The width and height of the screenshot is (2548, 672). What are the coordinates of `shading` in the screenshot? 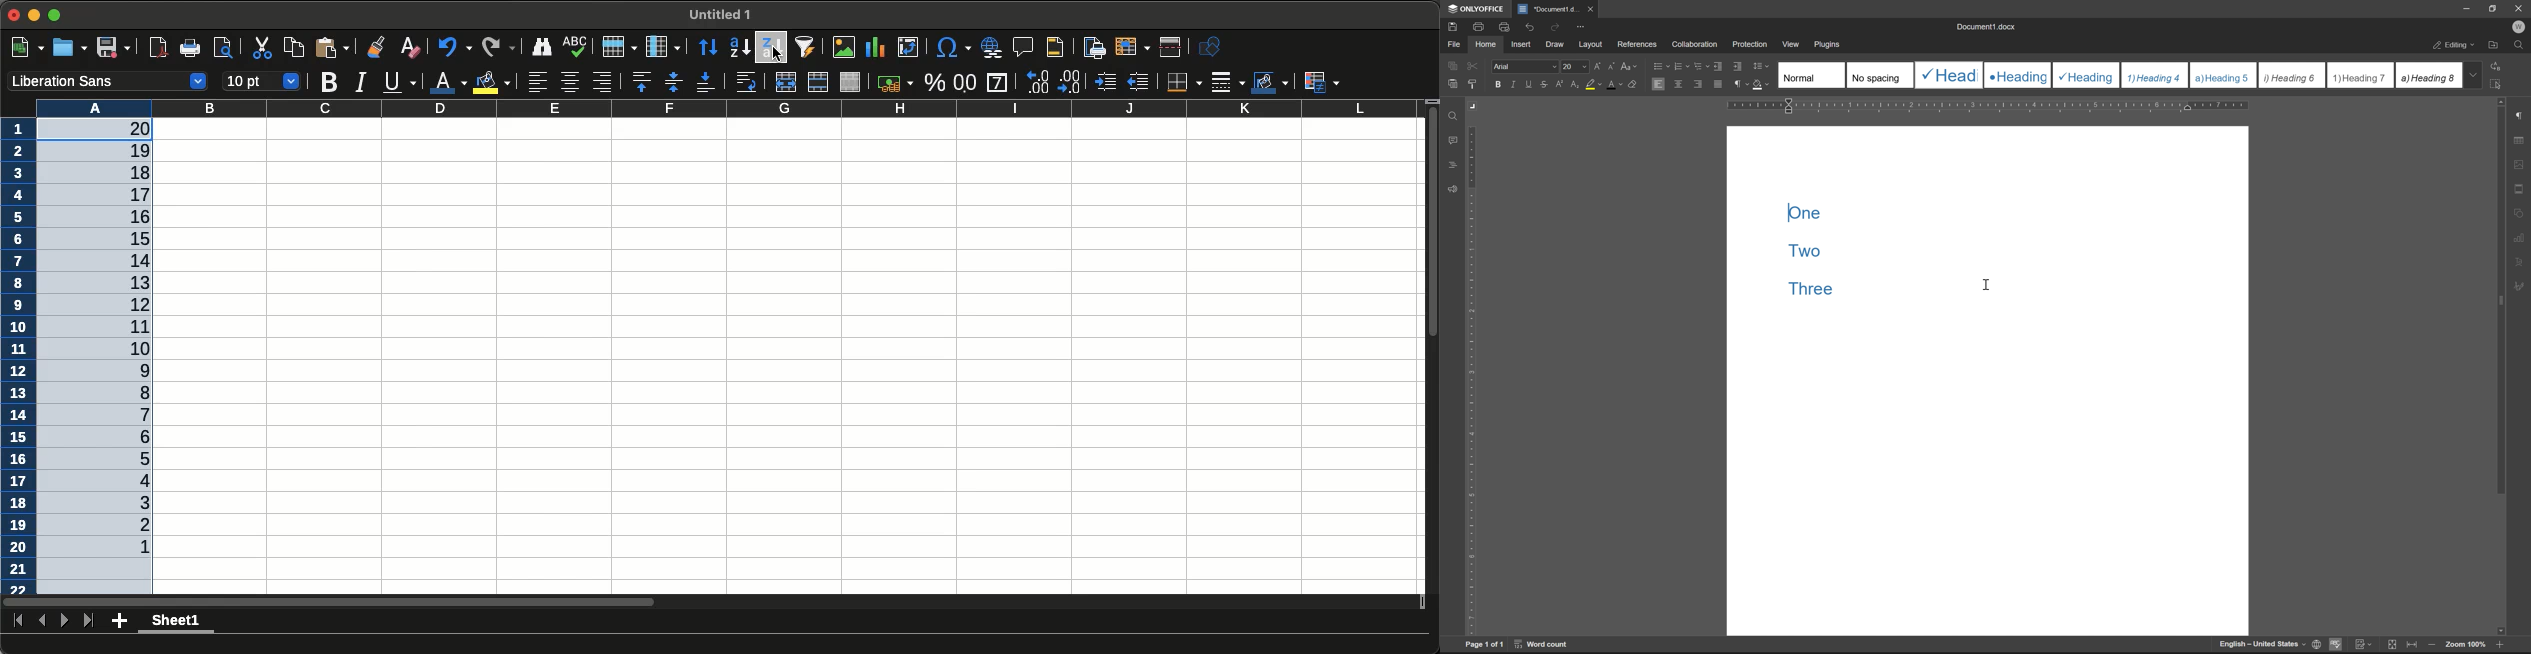 It's located at (1759, 83).